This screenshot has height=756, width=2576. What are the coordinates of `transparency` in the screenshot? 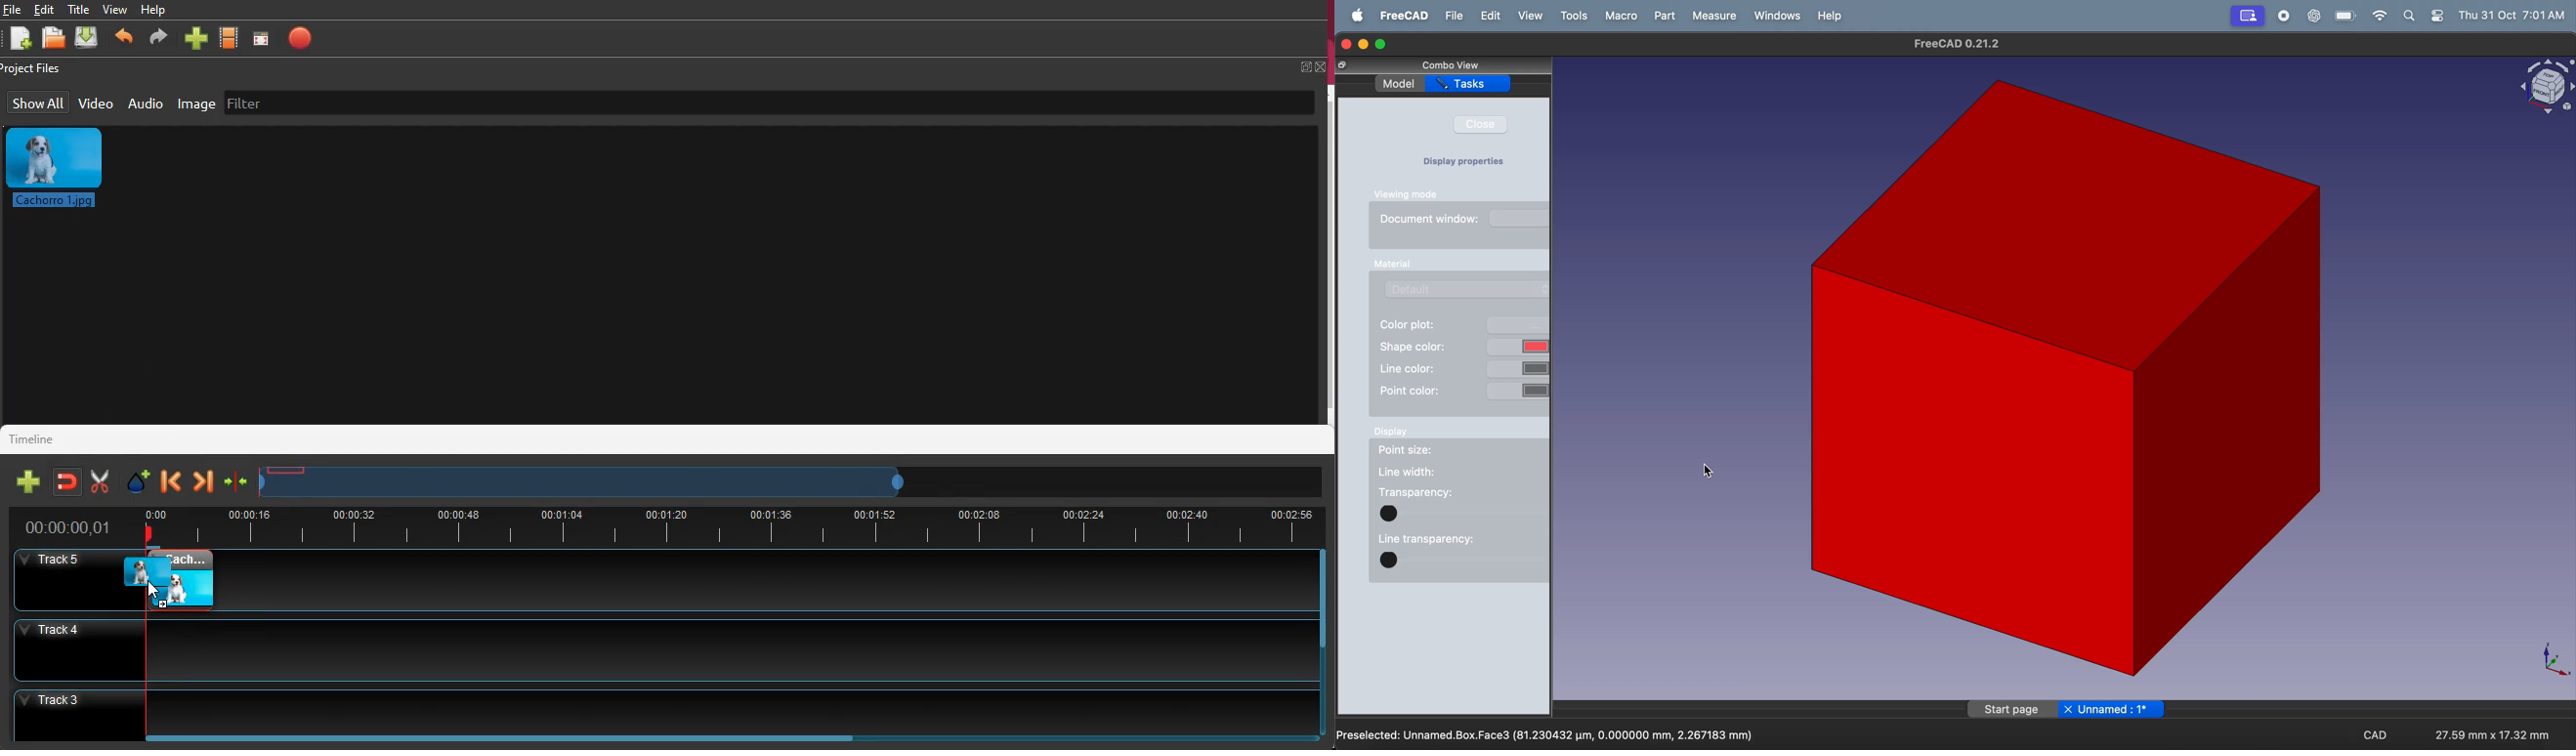 It's located at (1415, 492).